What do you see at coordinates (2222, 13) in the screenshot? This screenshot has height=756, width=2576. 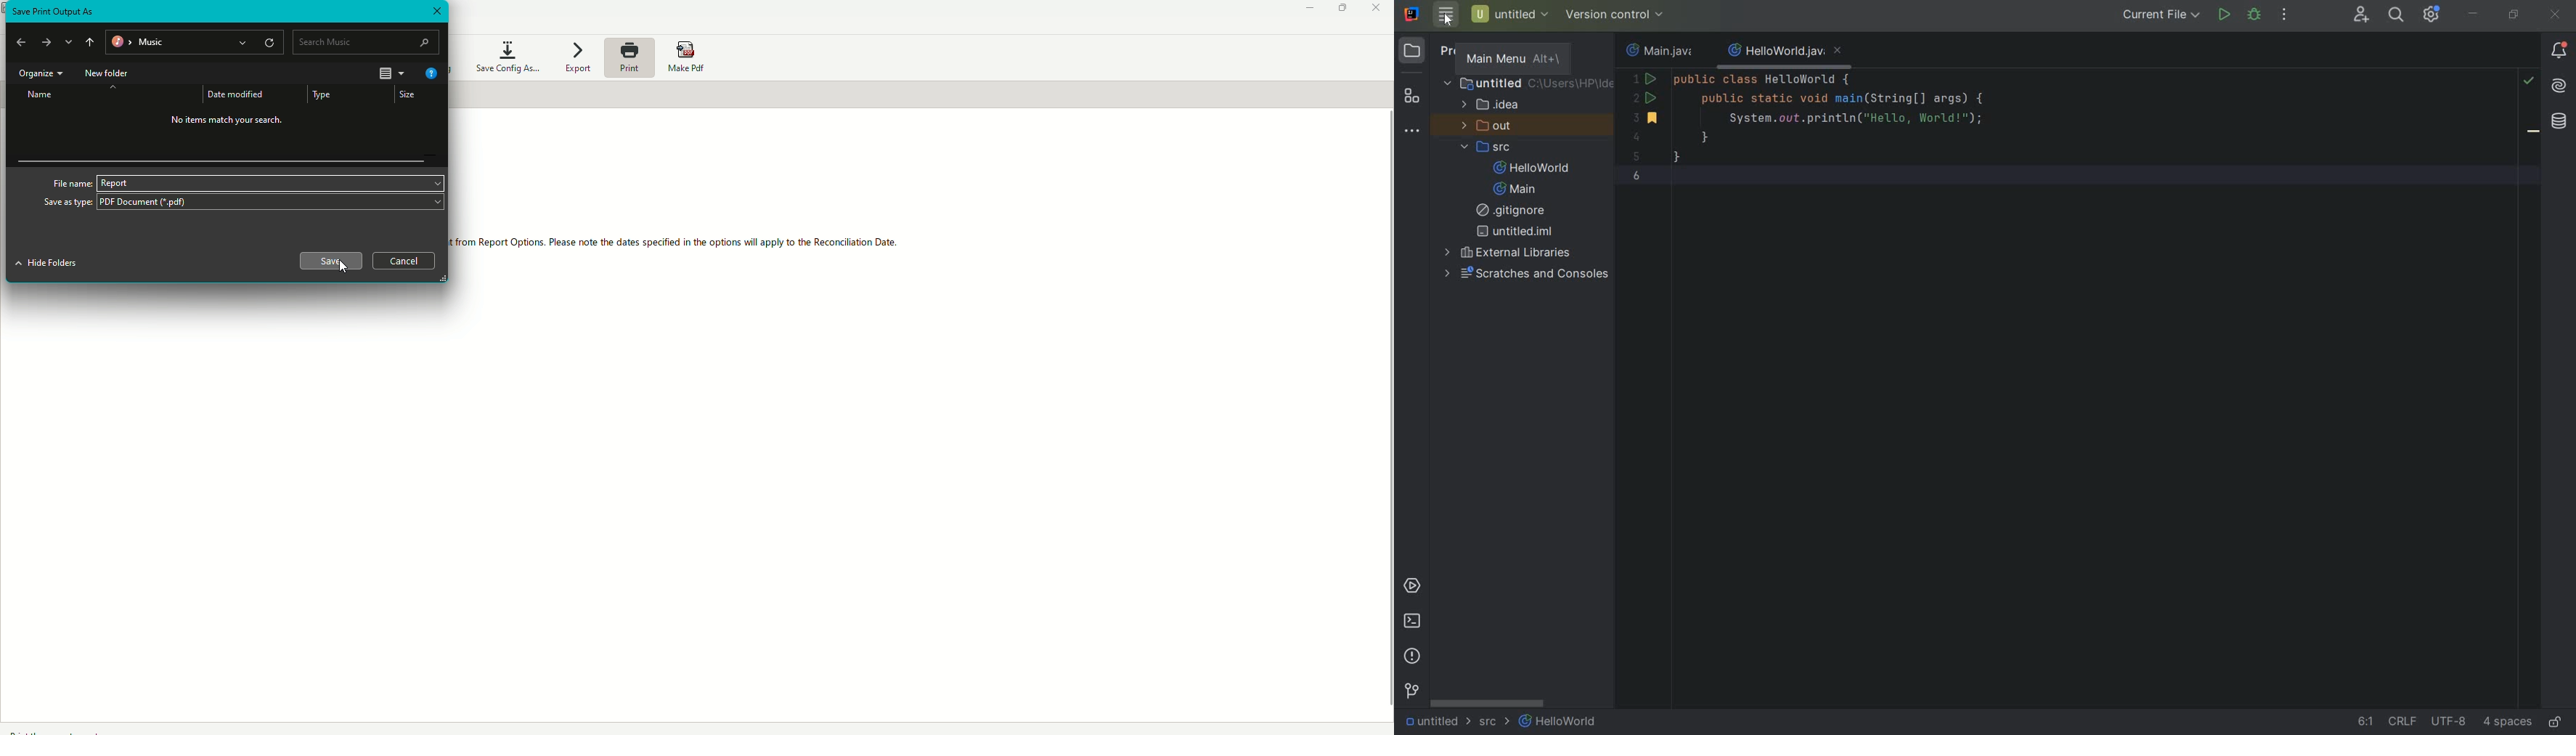 I see `run` at bounding box center [2222, 13].